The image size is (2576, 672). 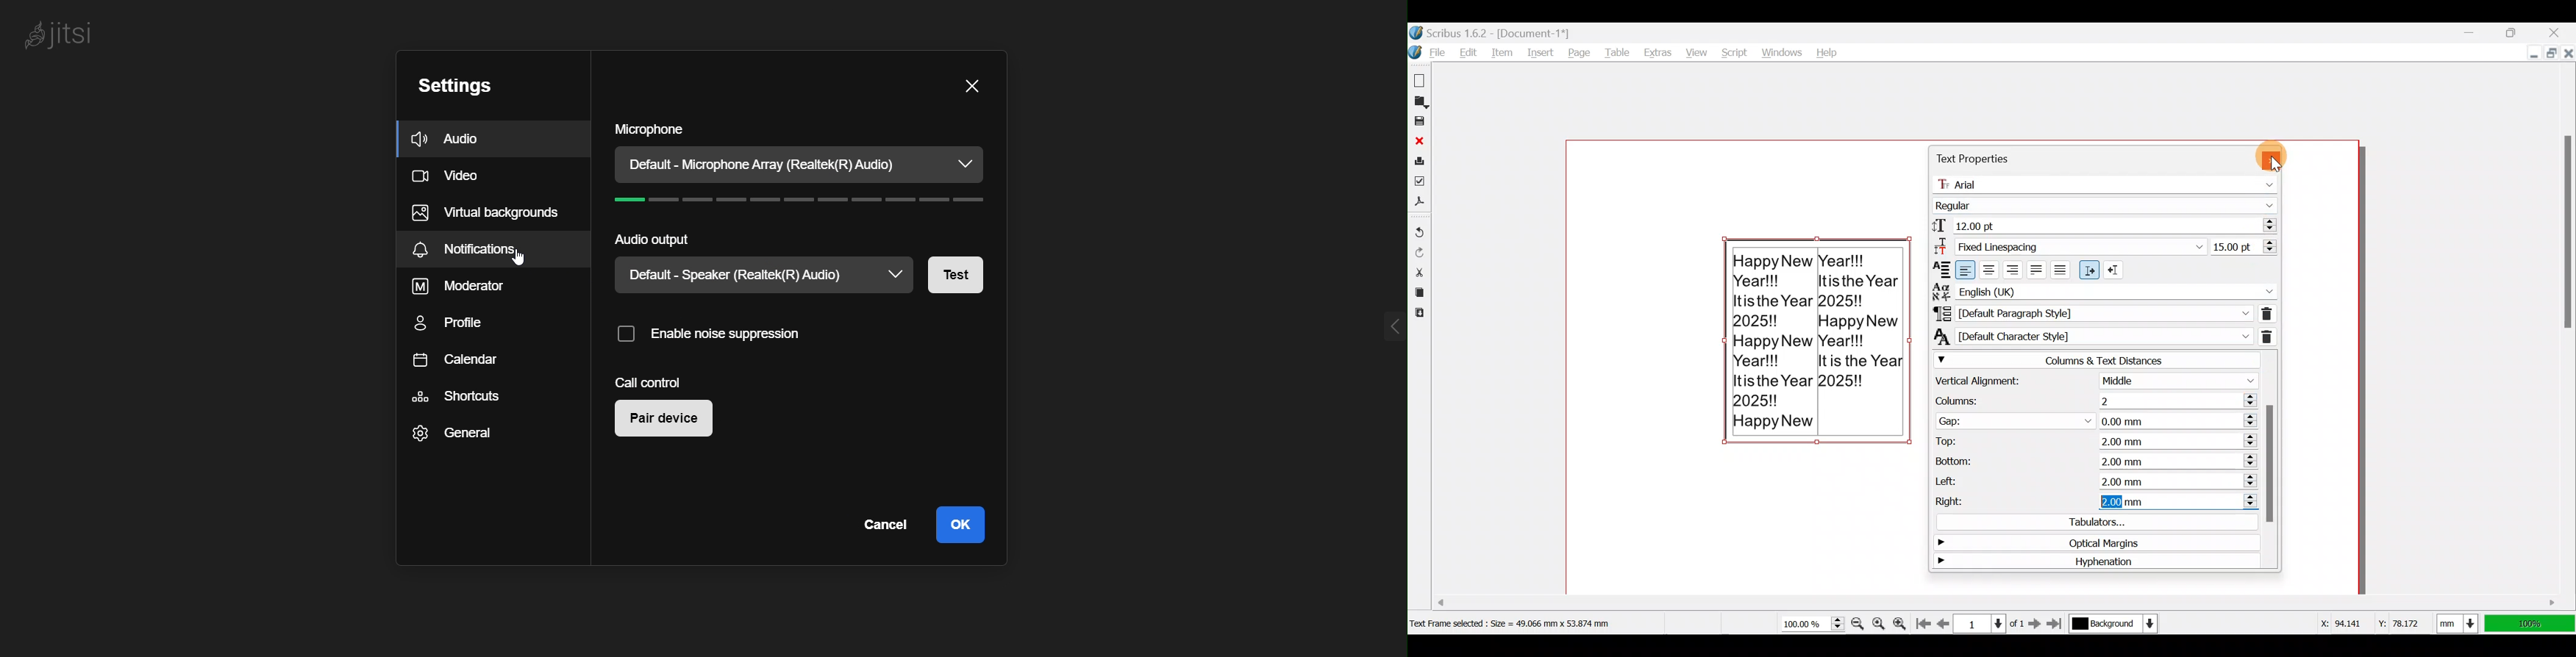 I want to click on Select line spacing mode, so click(x=2066, y=245).